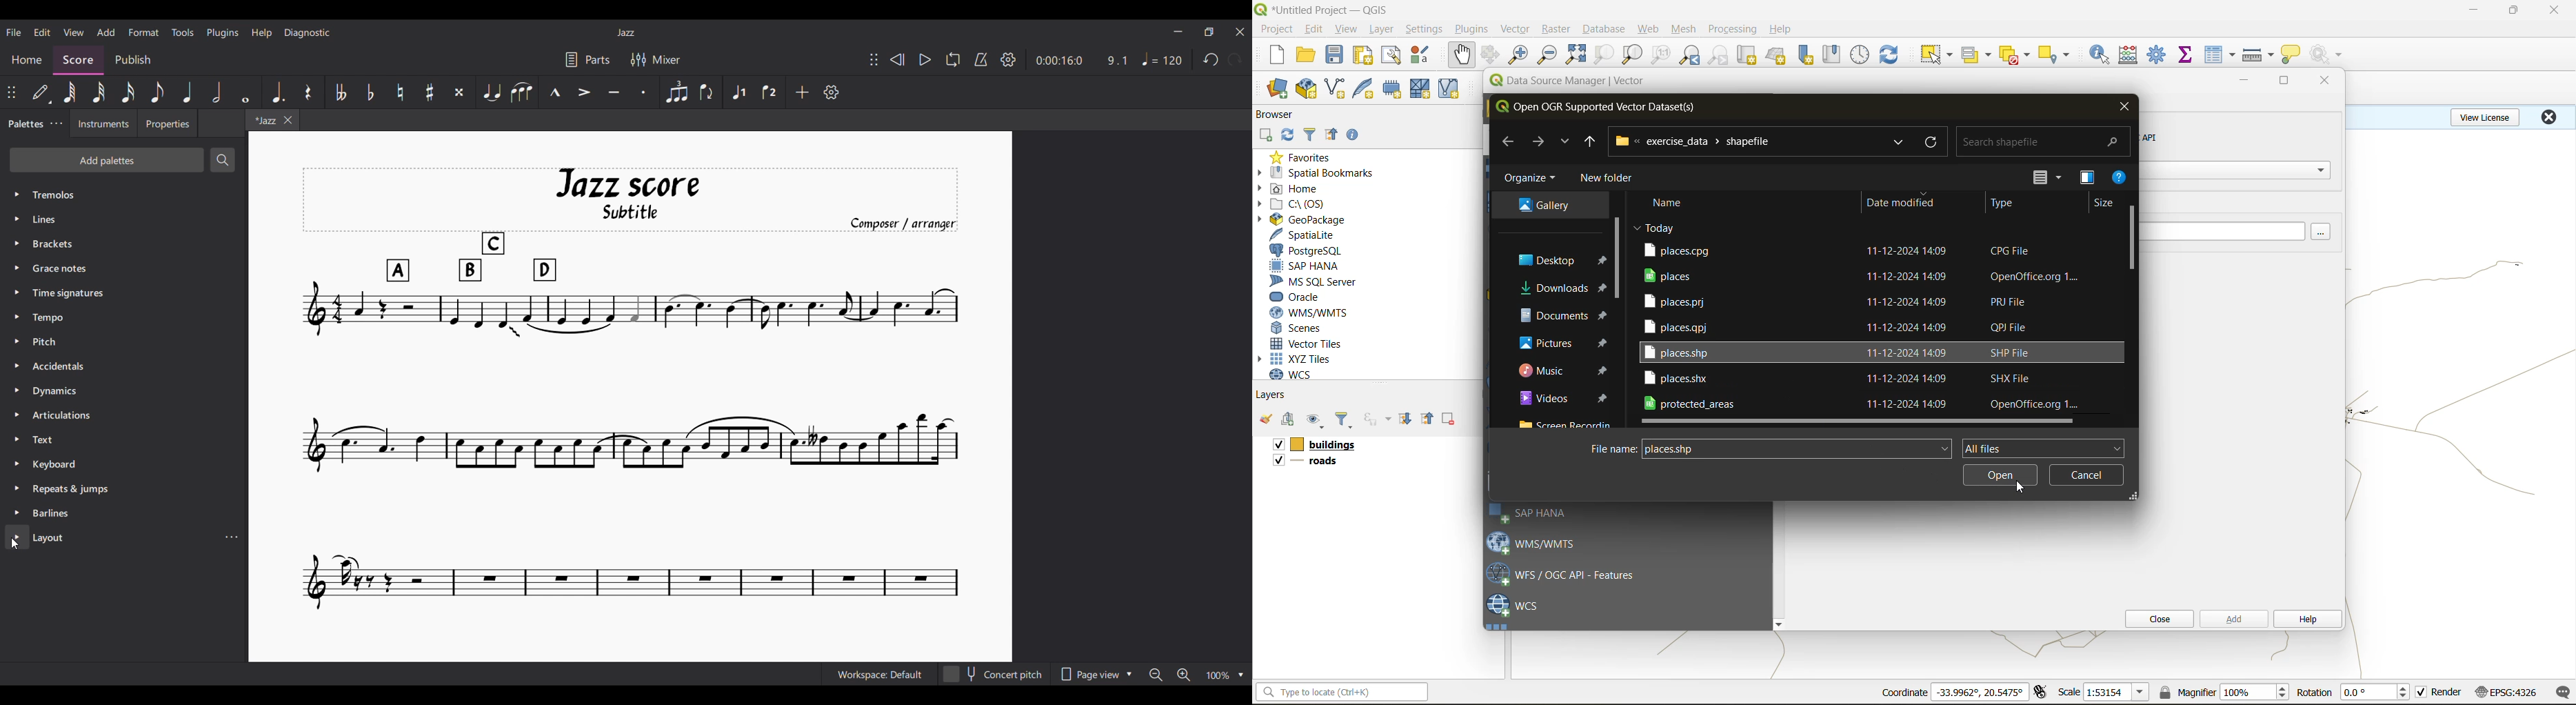  I want to click on minimize, so click(2244, 81).